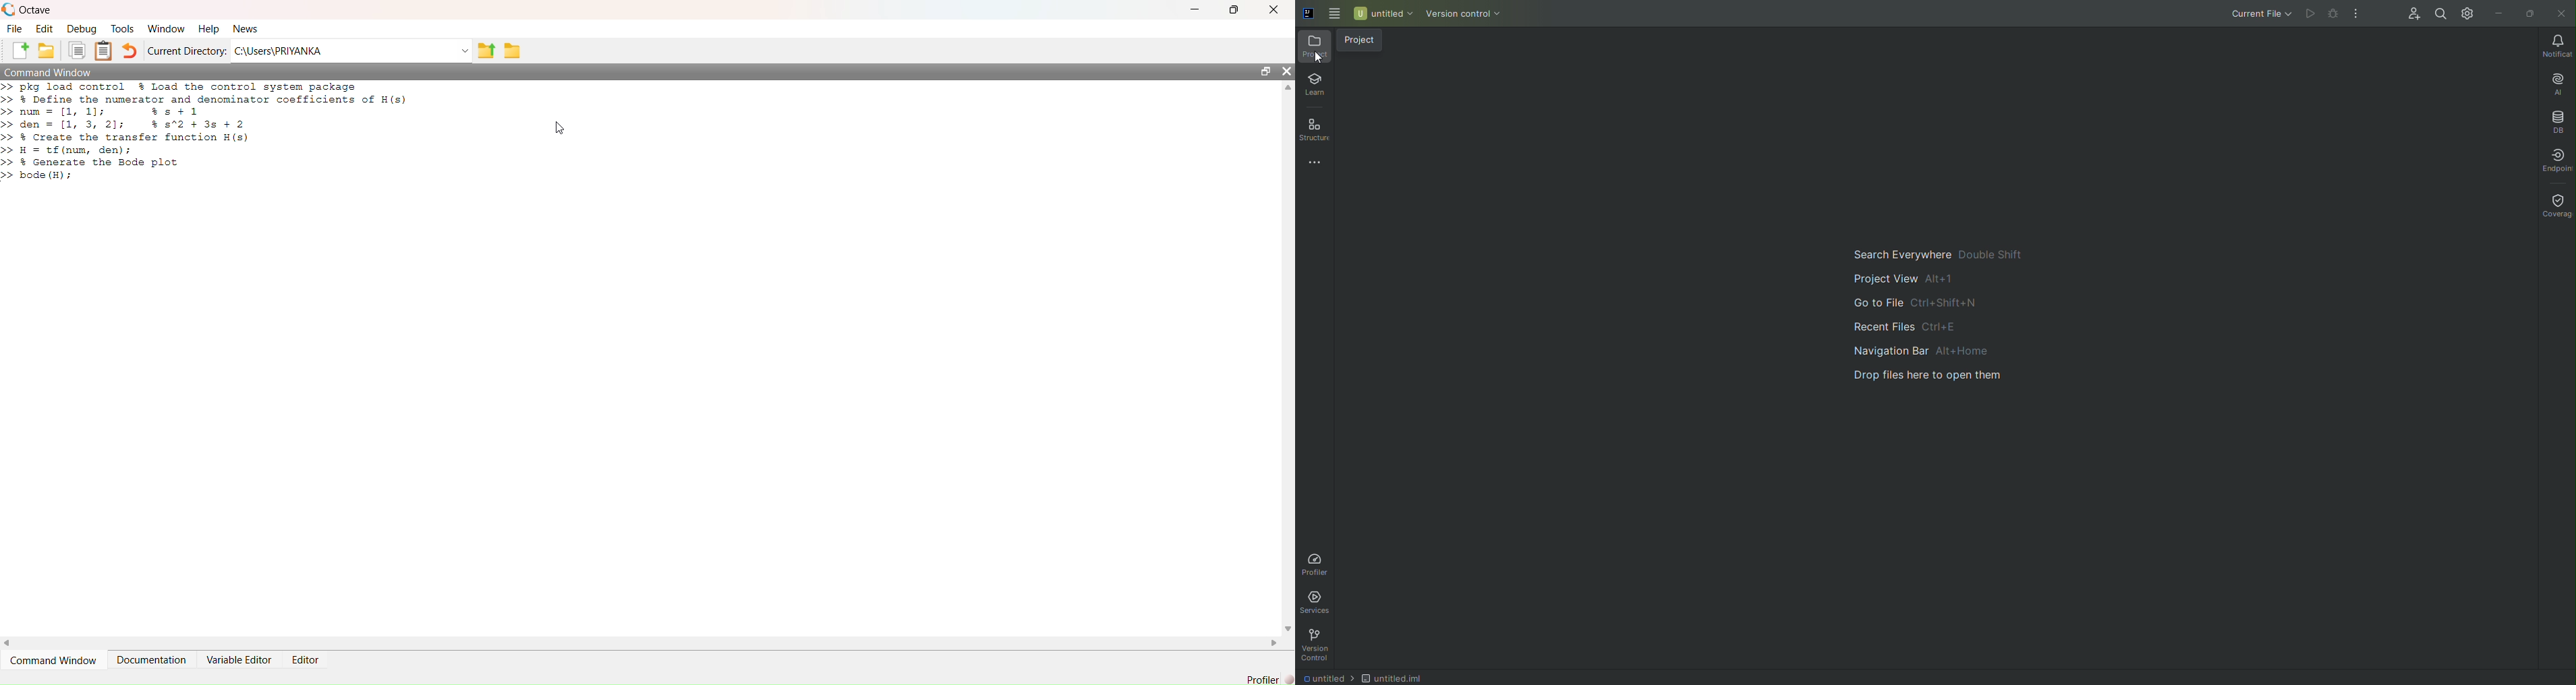 Image resolution: width=2576 pixels, height=700 pixels. What do you see at coordinates (45, 28) in the screenshot?
I see `Edit` at bounding box center [45, 28].